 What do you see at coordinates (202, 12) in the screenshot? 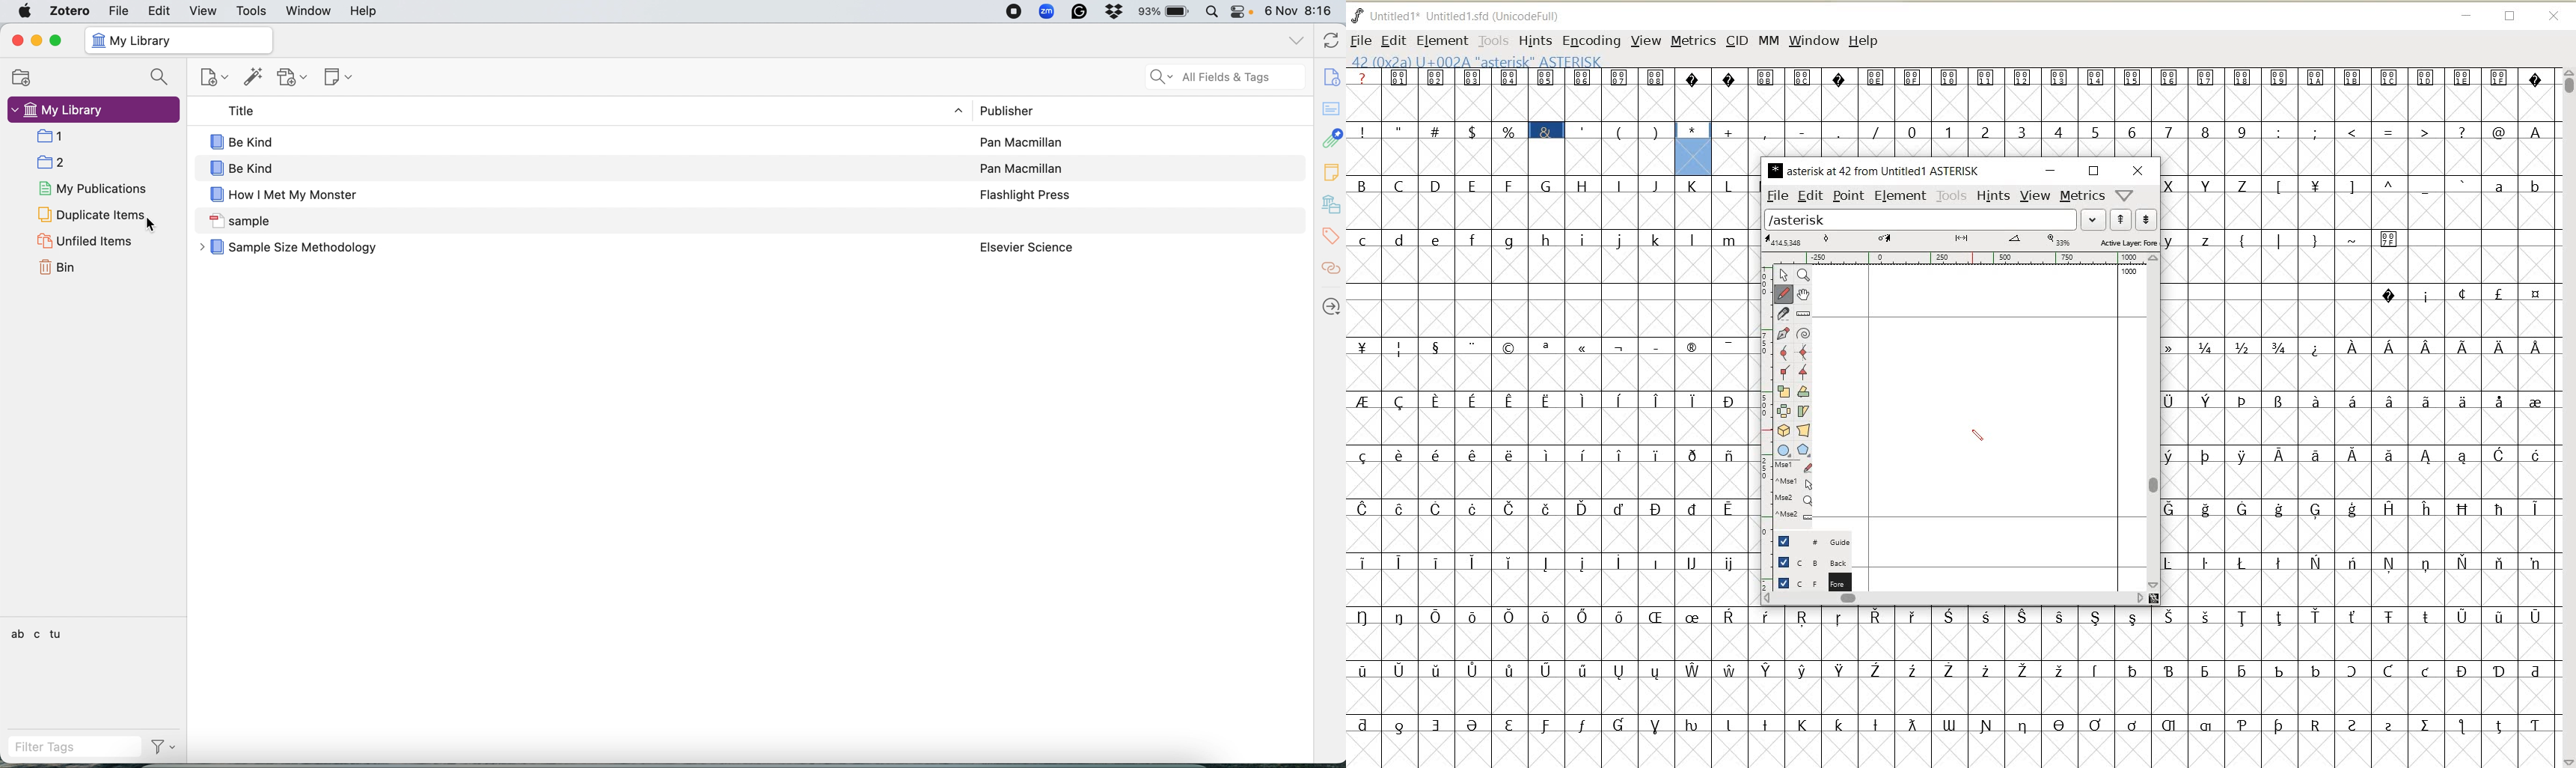
I see `view` at bounding box center [202, 12].